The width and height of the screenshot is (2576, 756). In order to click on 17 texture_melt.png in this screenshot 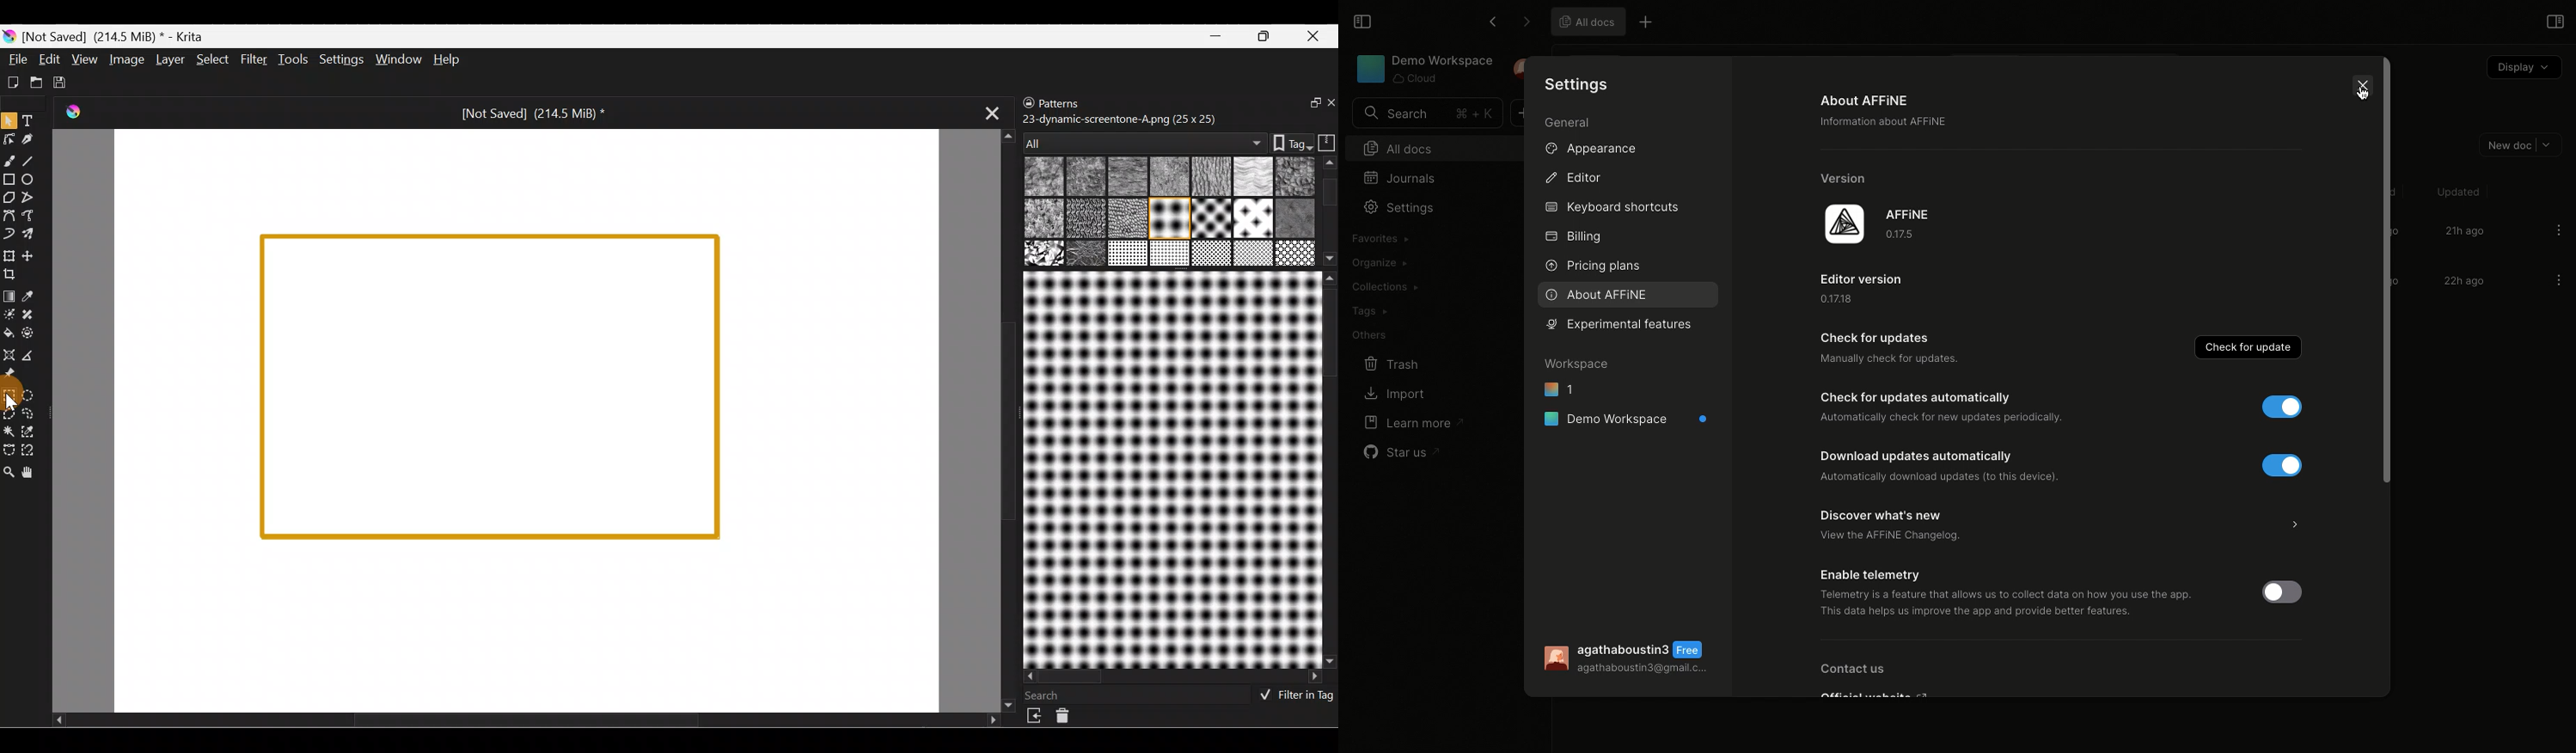, I will do `click(1171, 253)`.